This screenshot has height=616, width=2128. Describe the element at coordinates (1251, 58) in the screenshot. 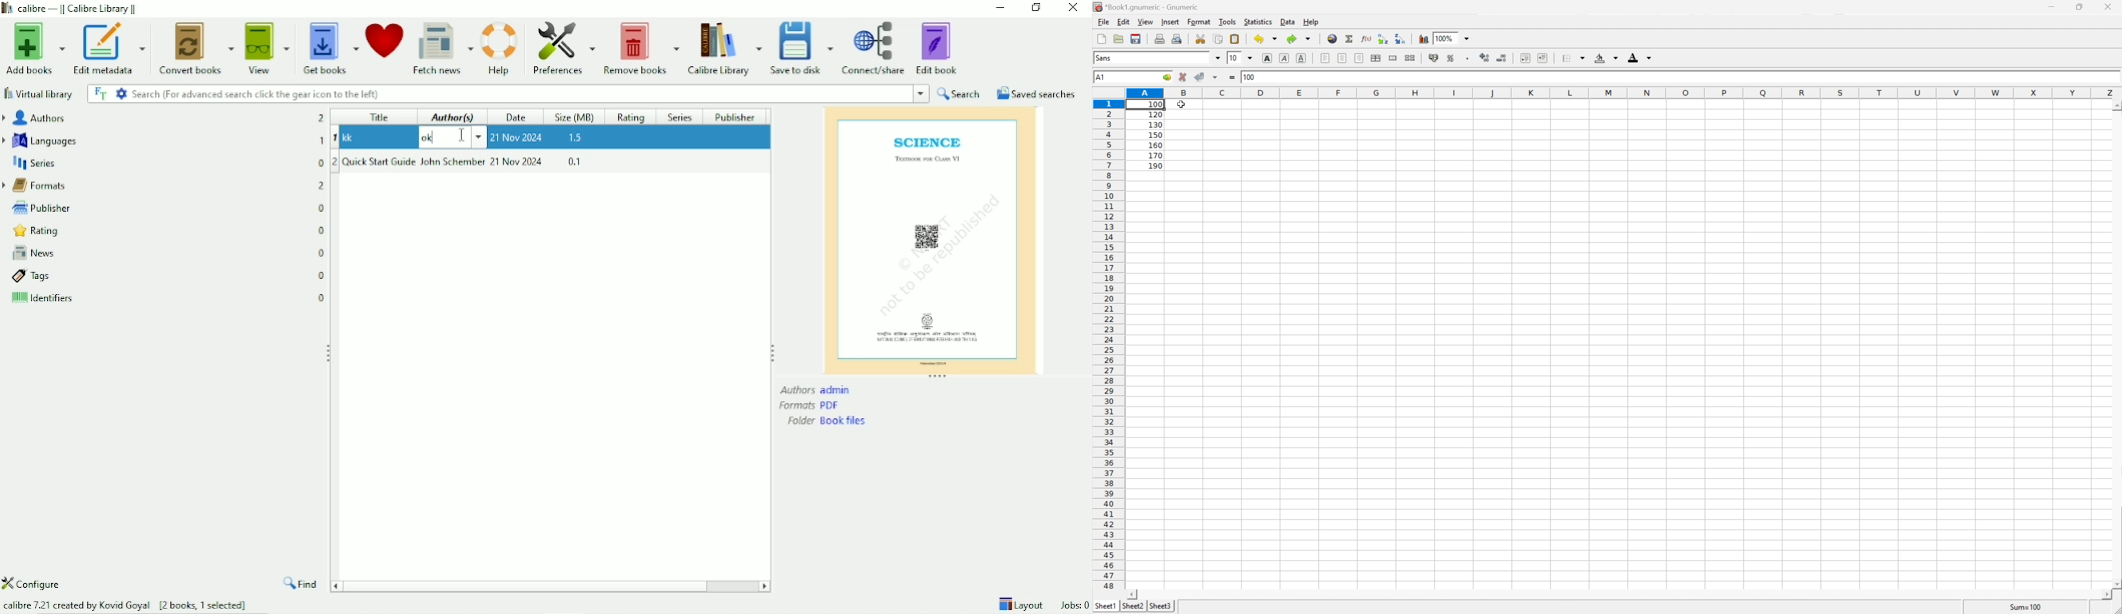

I see `Drop Down` at that location.